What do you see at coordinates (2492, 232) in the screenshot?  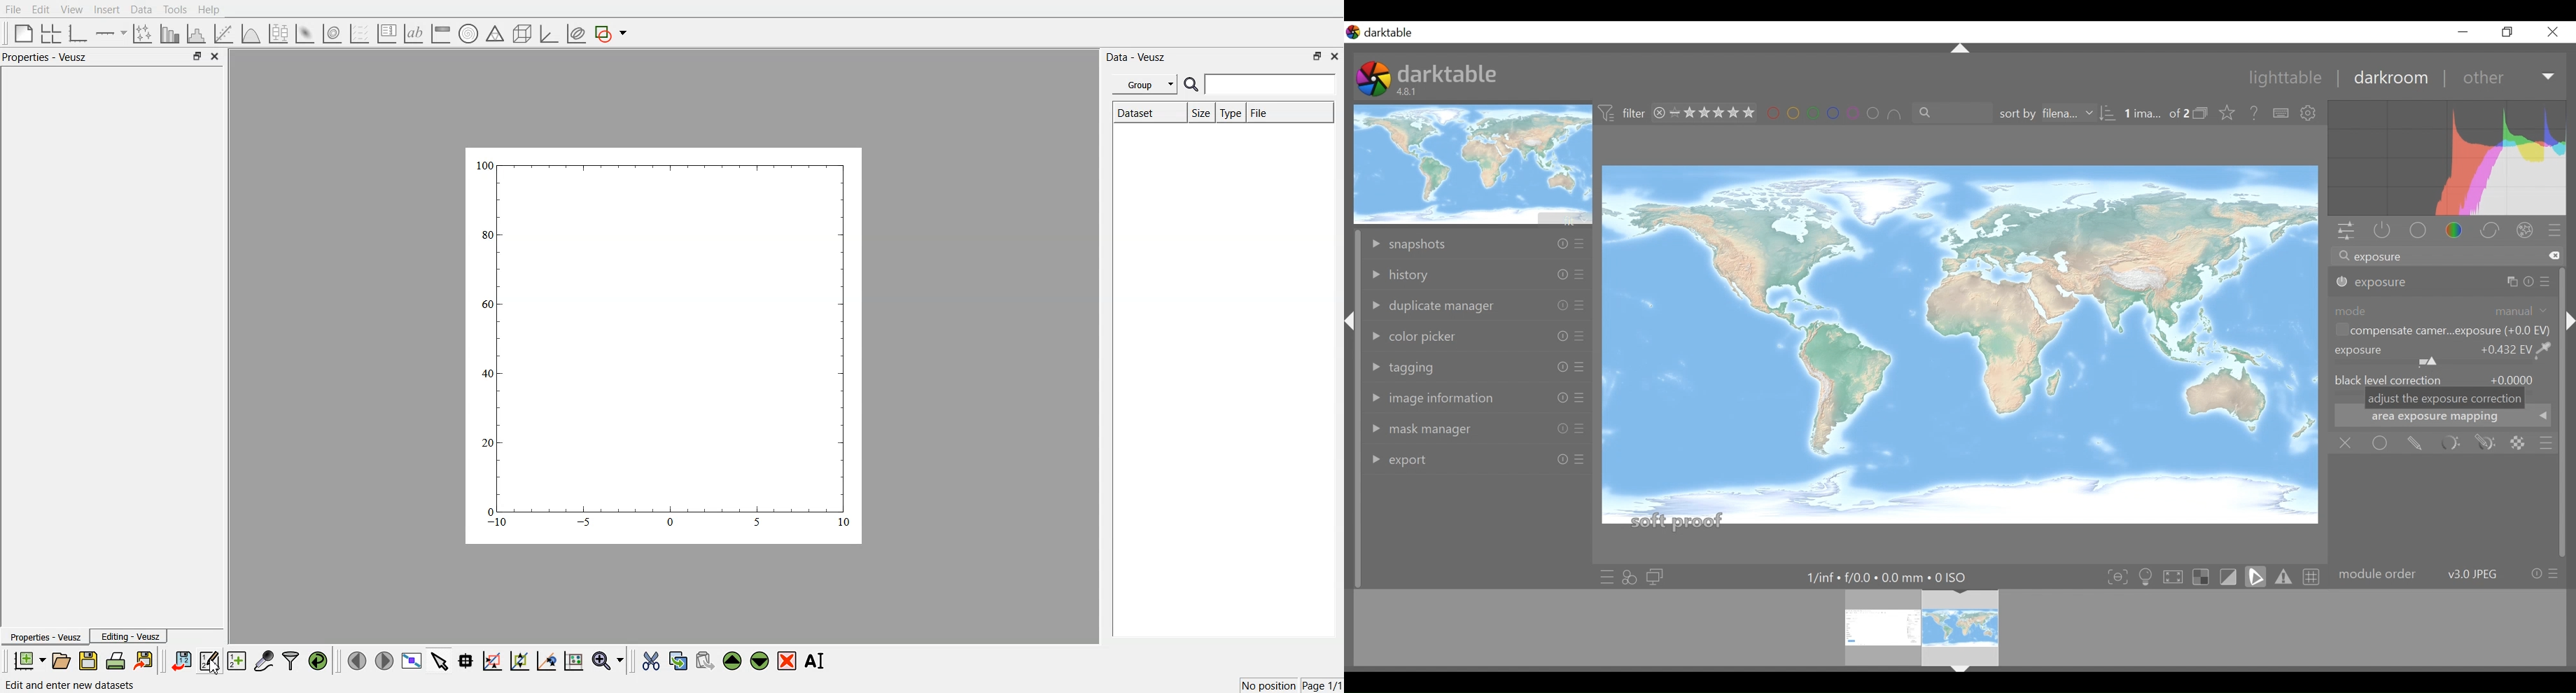 I see `correct` at bounding box center [2492, 232].